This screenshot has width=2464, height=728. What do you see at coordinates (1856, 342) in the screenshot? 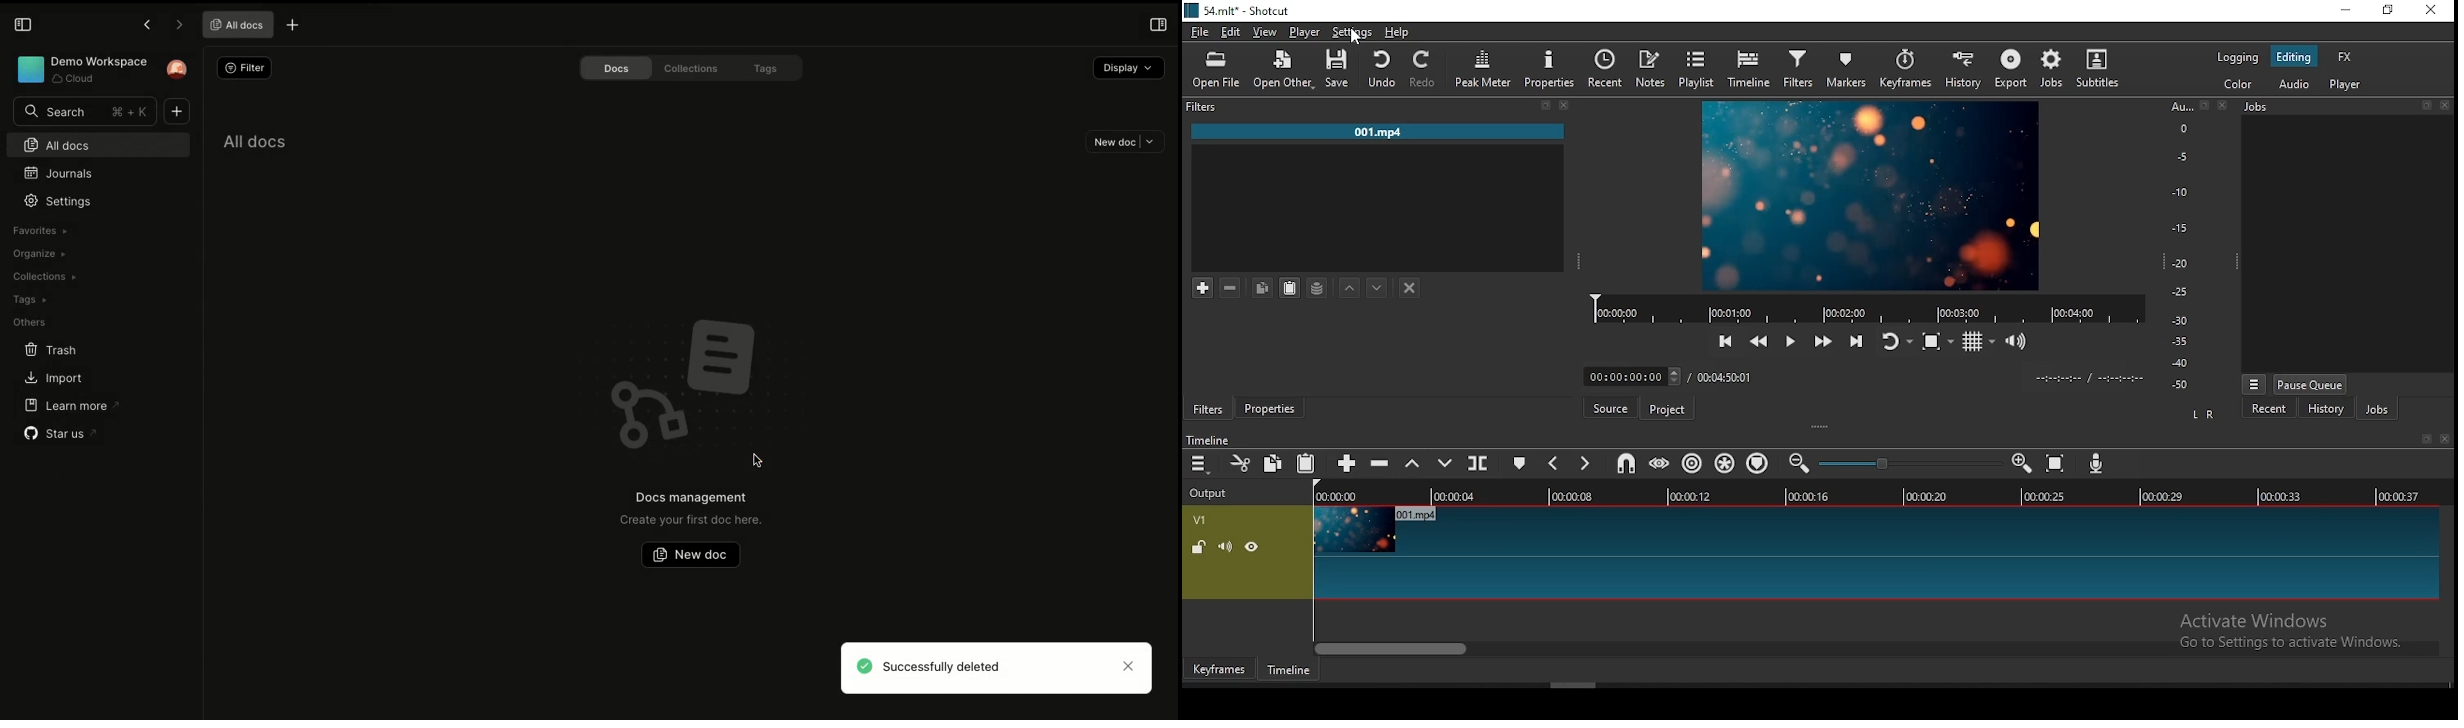
I see `skip to the next point` at bounding box center [1856, 342].